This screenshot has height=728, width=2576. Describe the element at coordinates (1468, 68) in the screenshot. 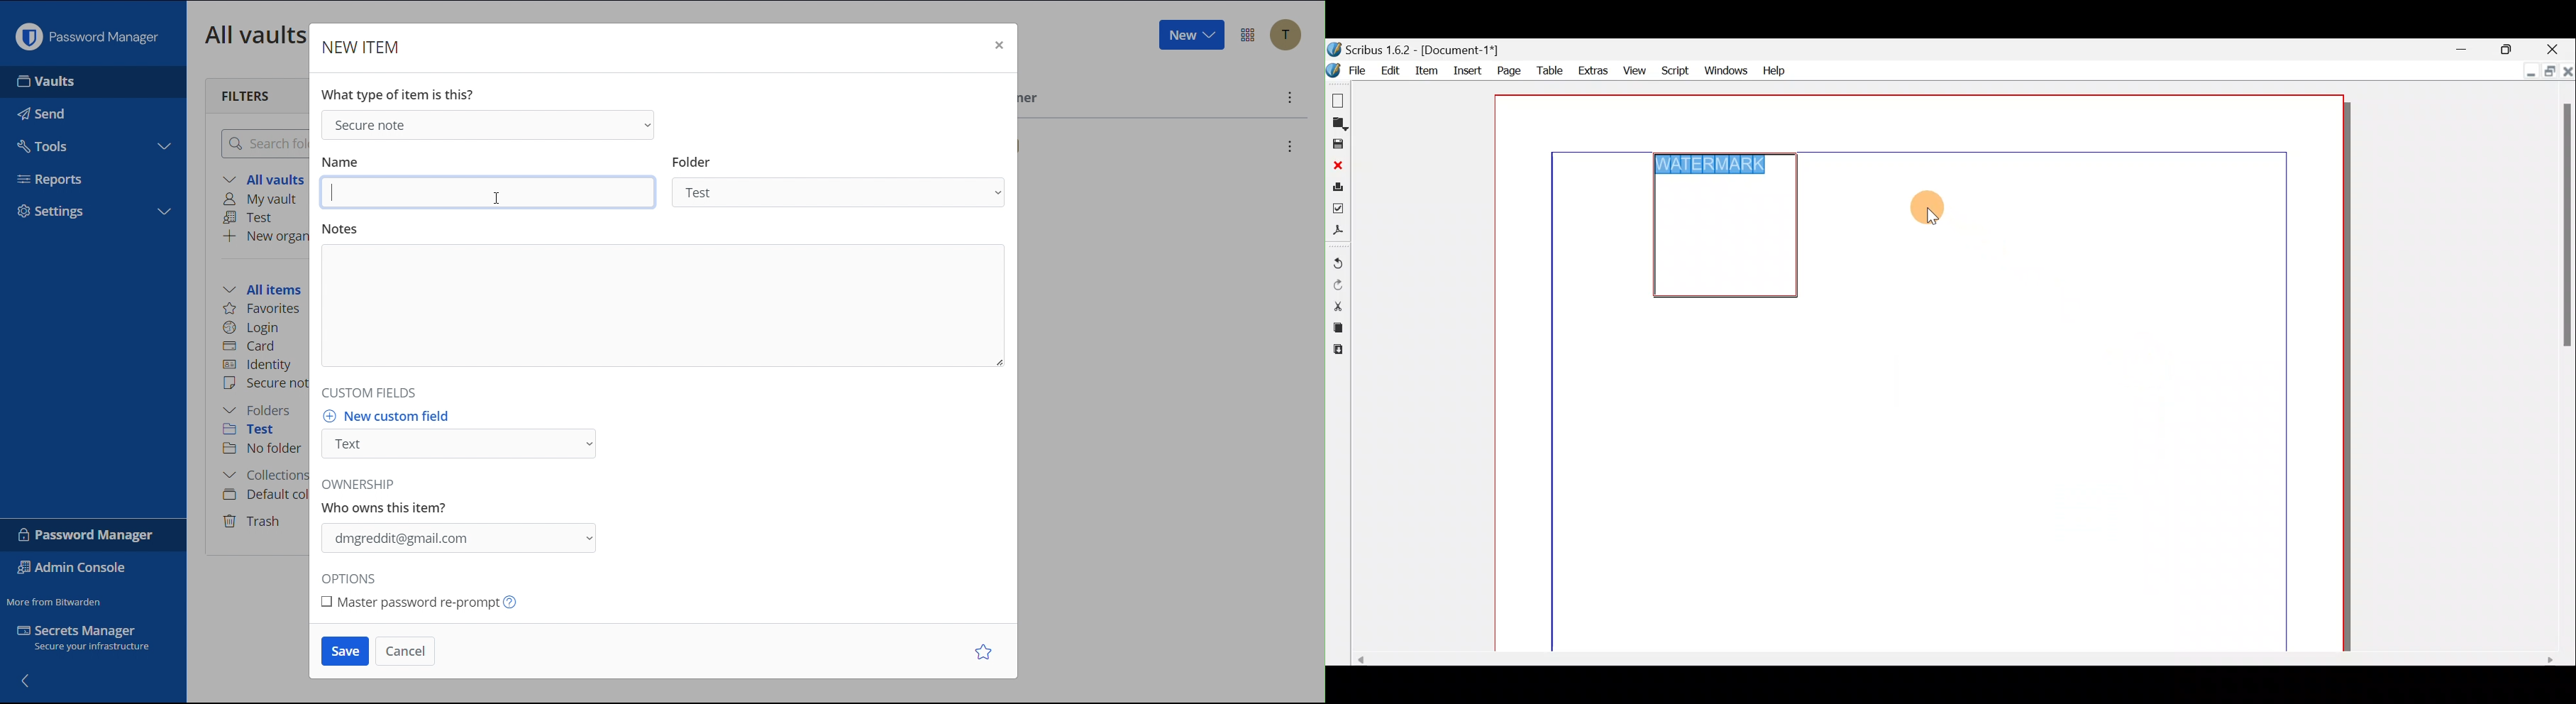

I see `Insert` at that location.